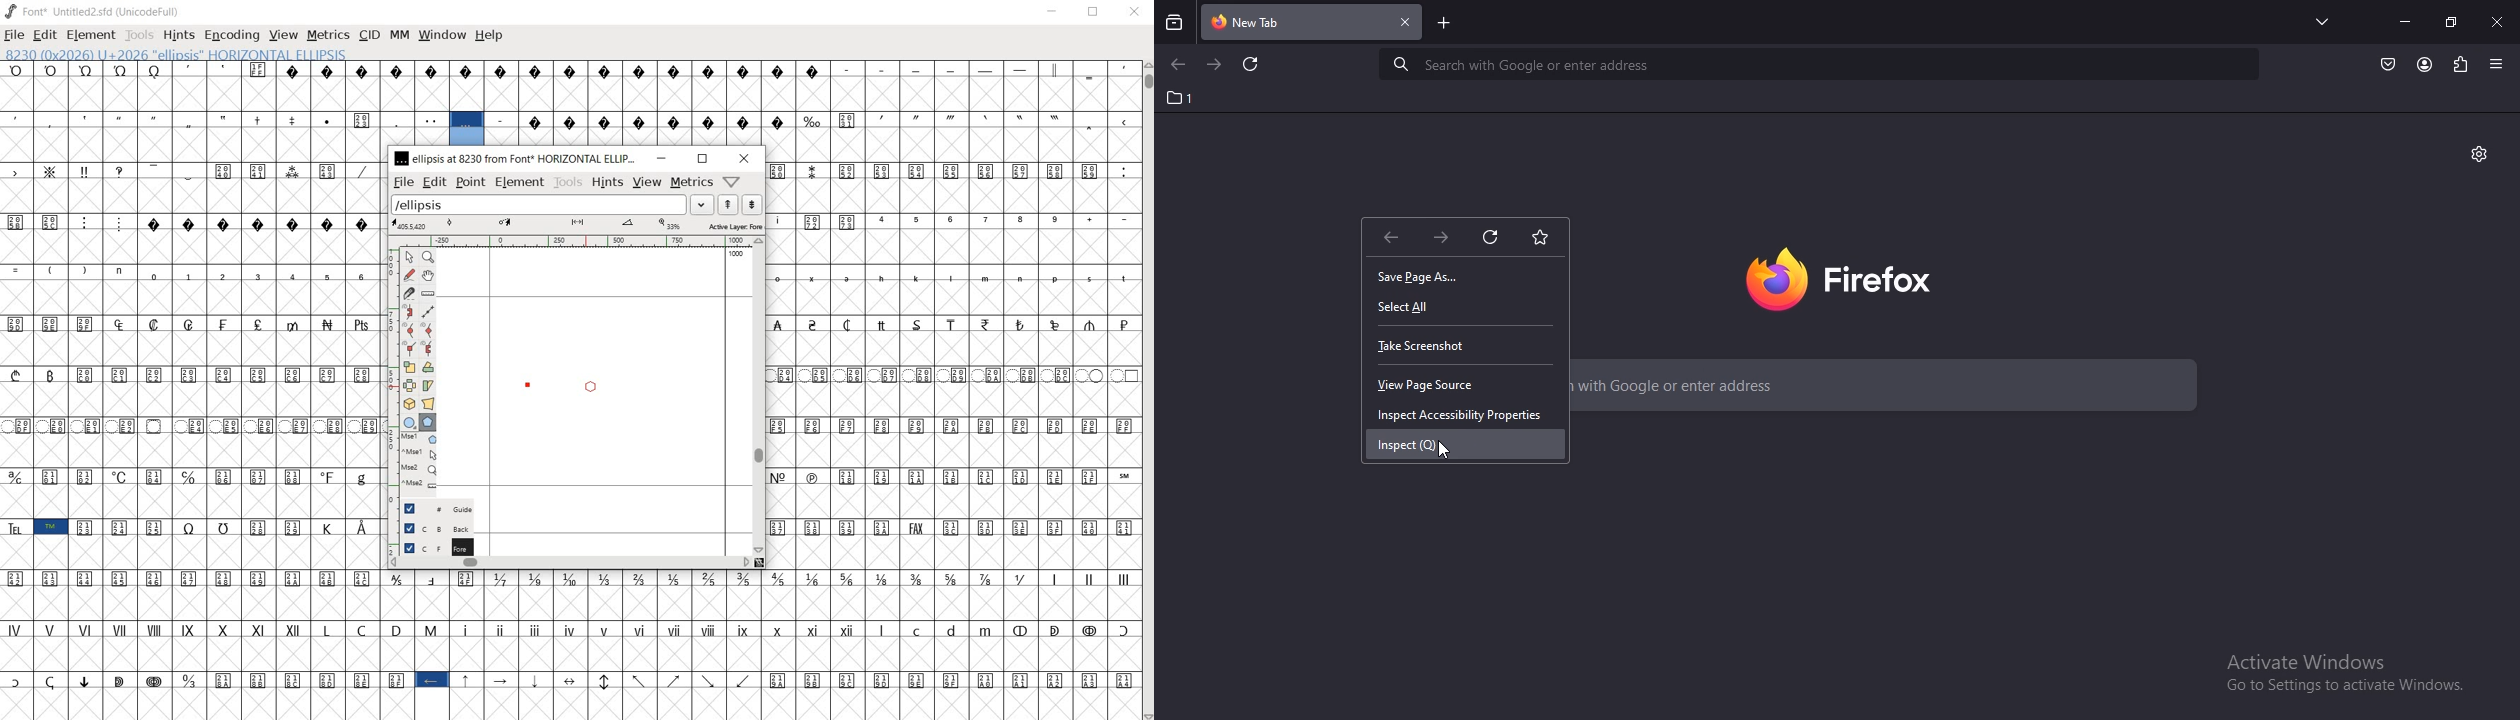 Image resolution: width=2520 pixels, height=728 pixels. What do you see at coordinates (489, 36) in the screenshot?
I see `HELP` at bounding box center [489, 36].